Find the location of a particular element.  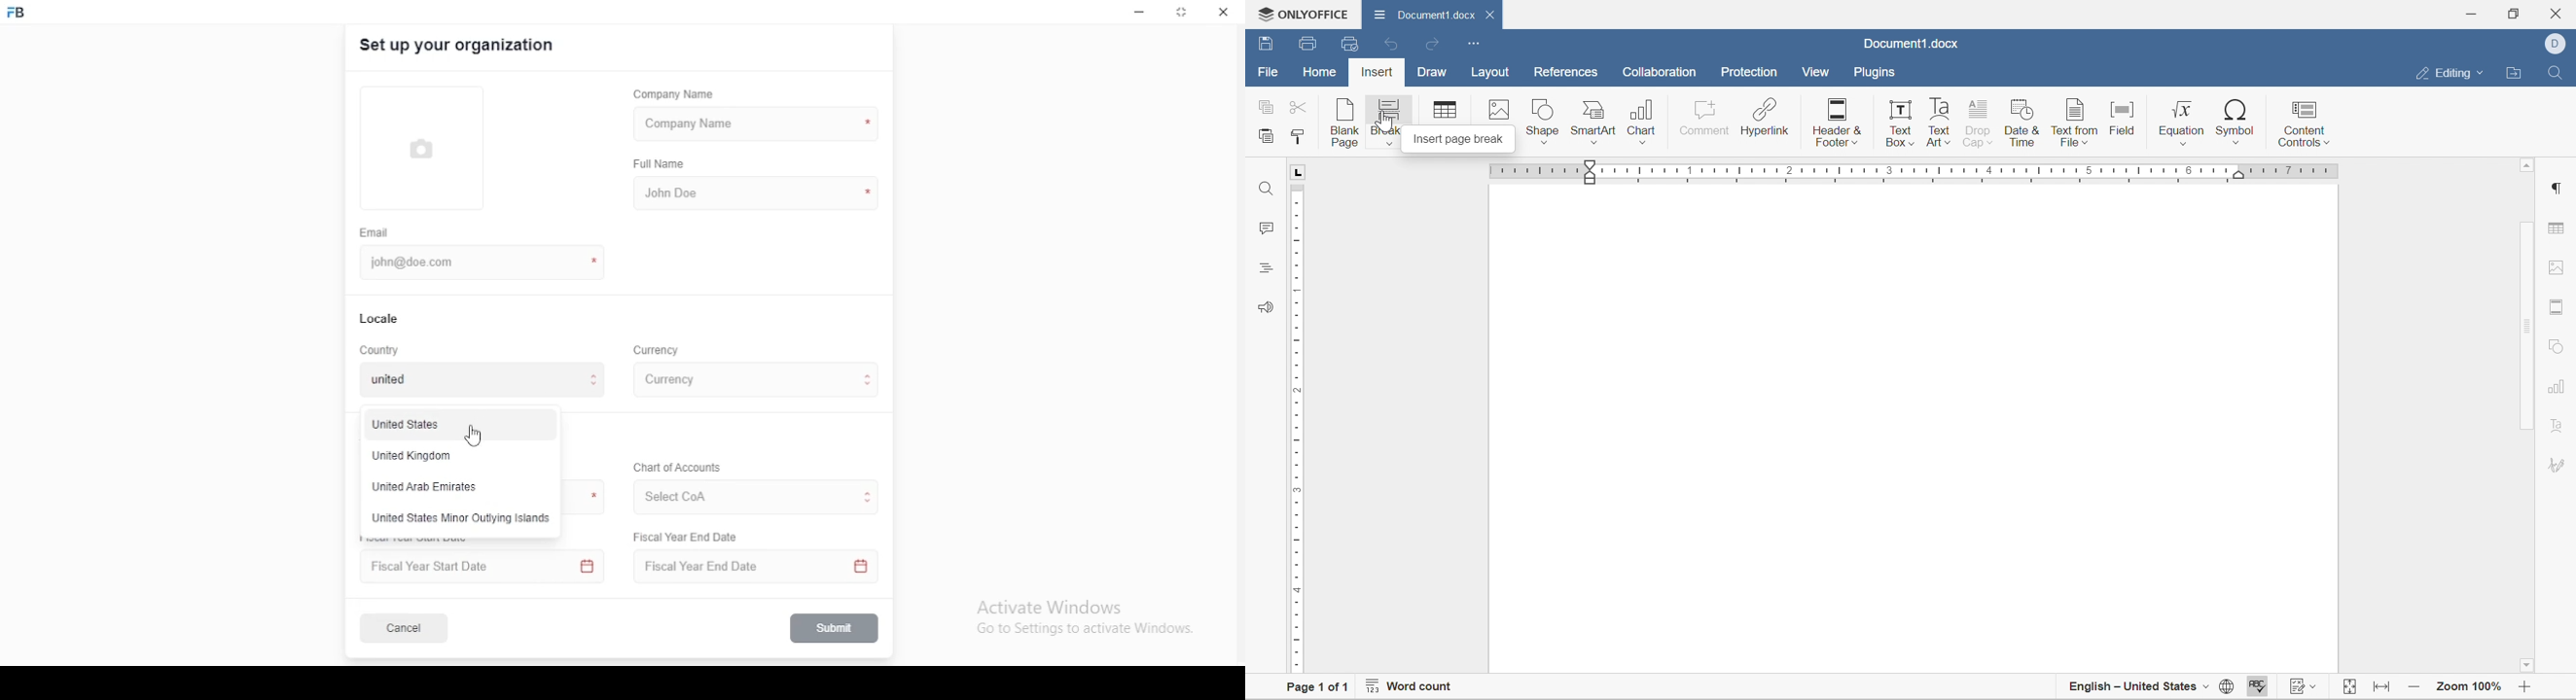

company name is located at coordinates (673, 94).